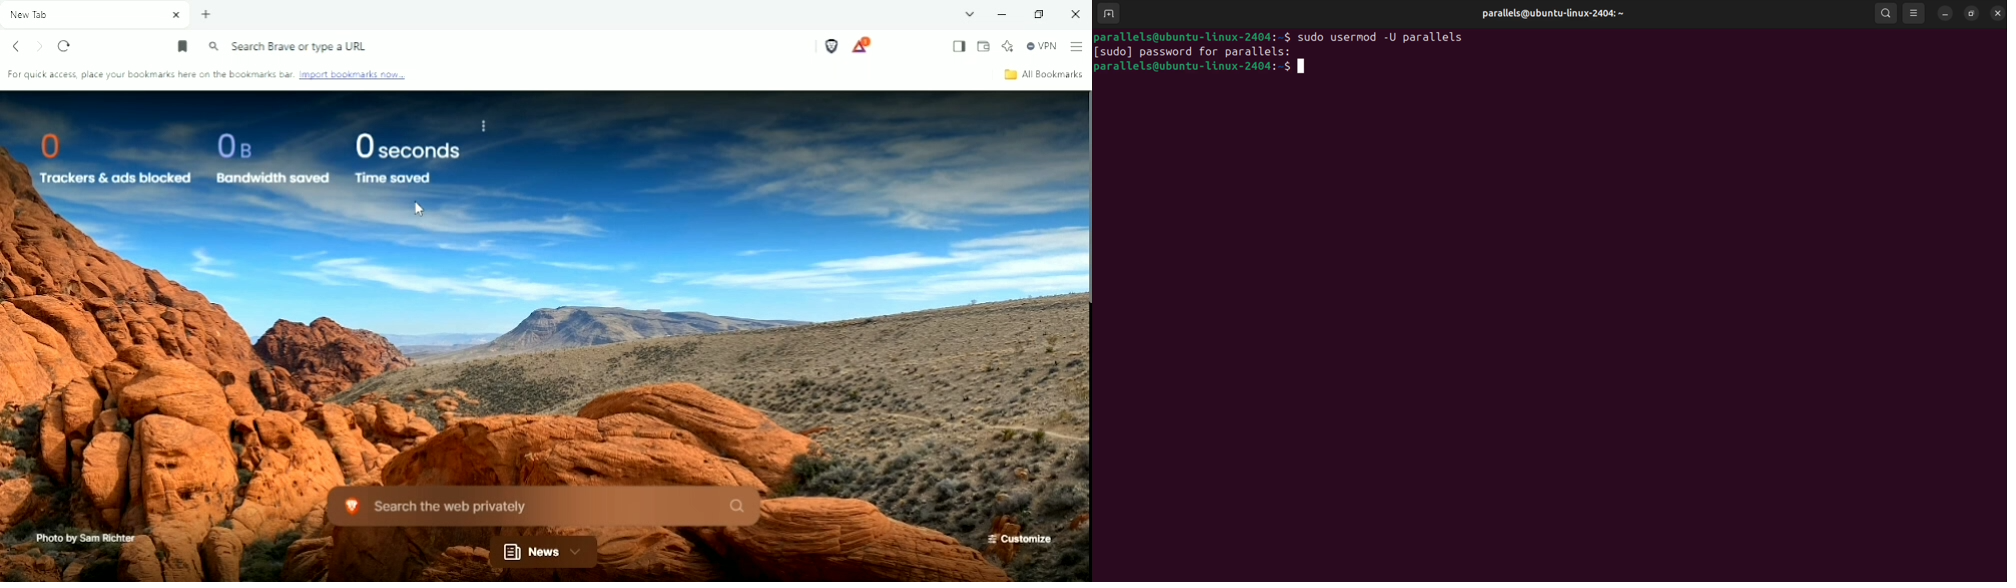  I want to click on Restore down, so click(1042, 14).